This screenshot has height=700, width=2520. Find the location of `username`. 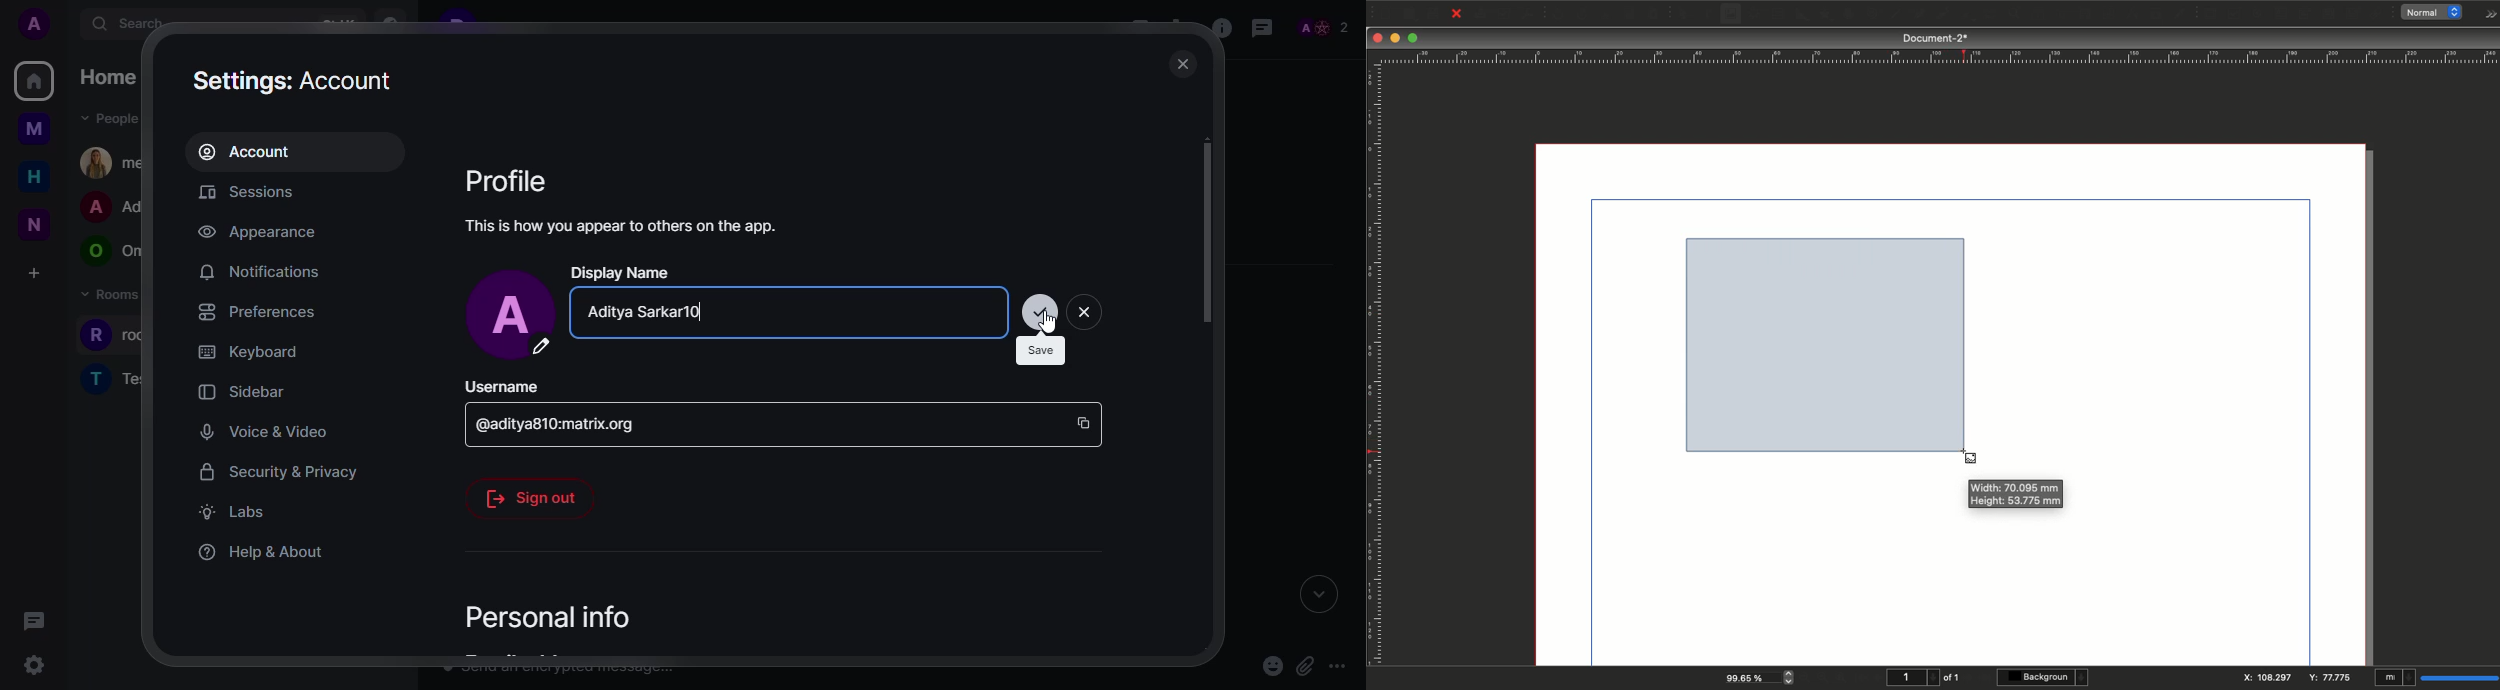

username is located at coordinates (502, 388).